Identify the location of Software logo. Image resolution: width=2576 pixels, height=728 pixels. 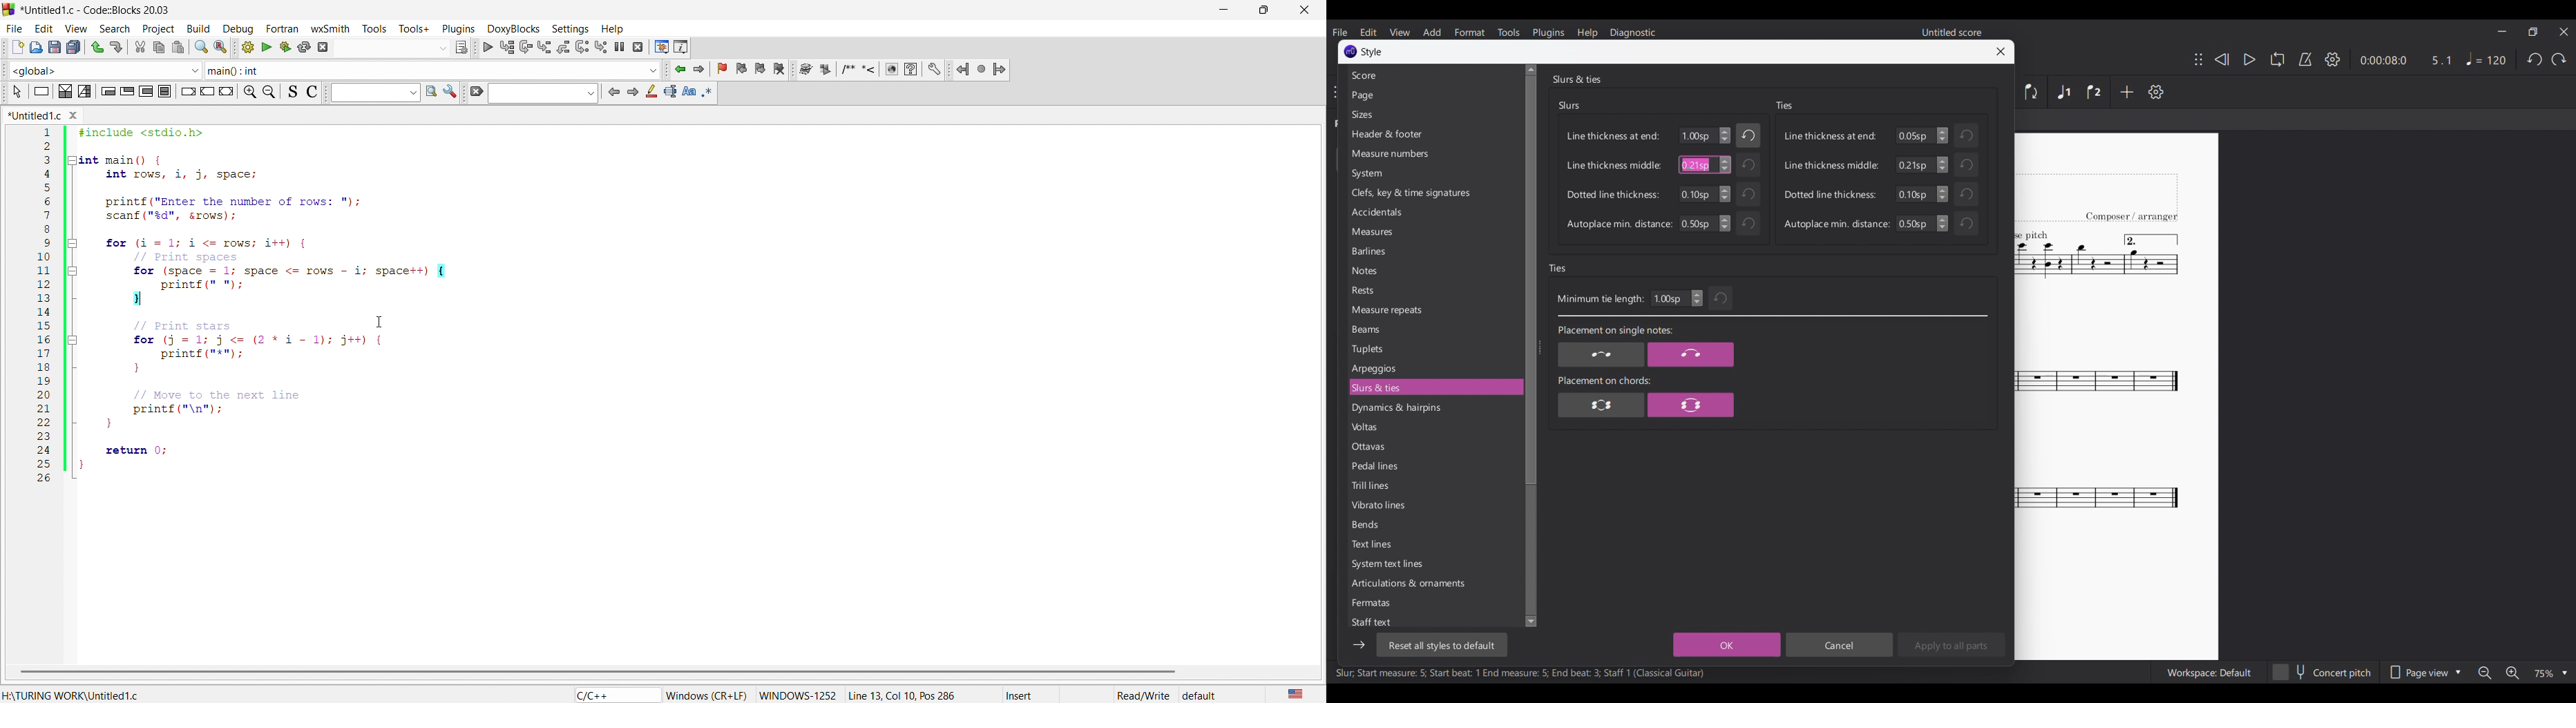
(1350, 51).